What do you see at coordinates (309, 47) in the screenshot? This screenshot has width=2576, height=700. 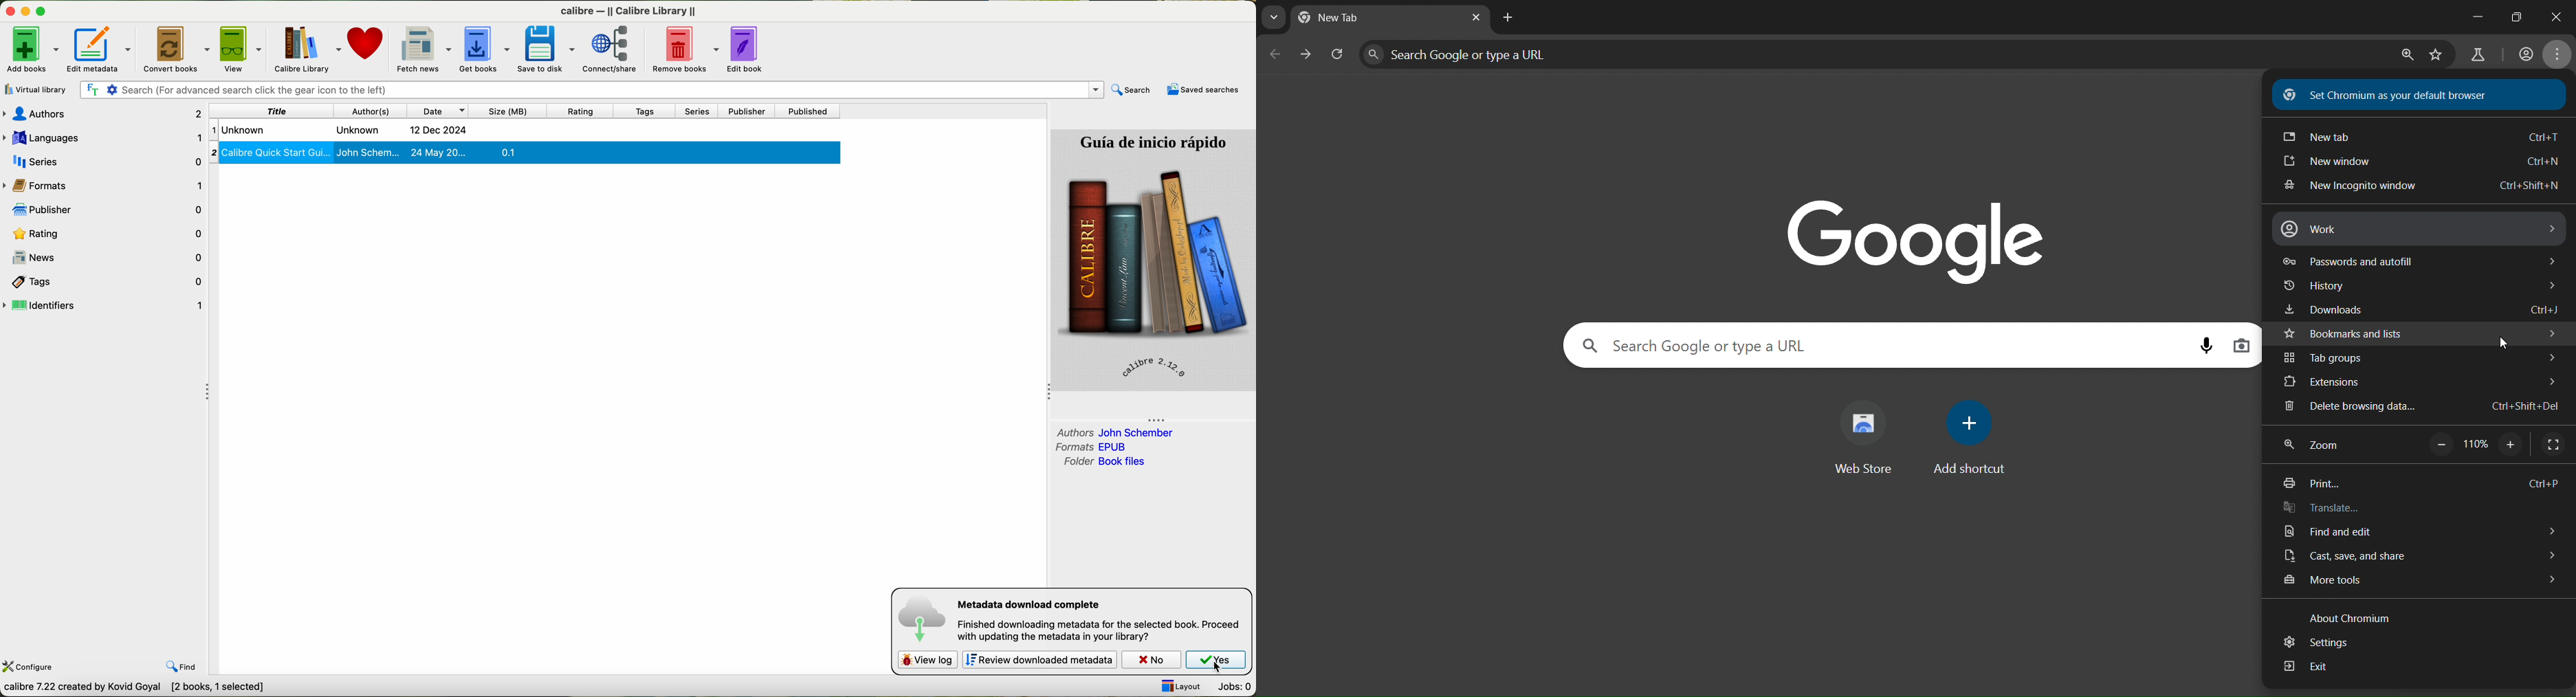 I see `Calibre library` at bounding box center [309, 47].